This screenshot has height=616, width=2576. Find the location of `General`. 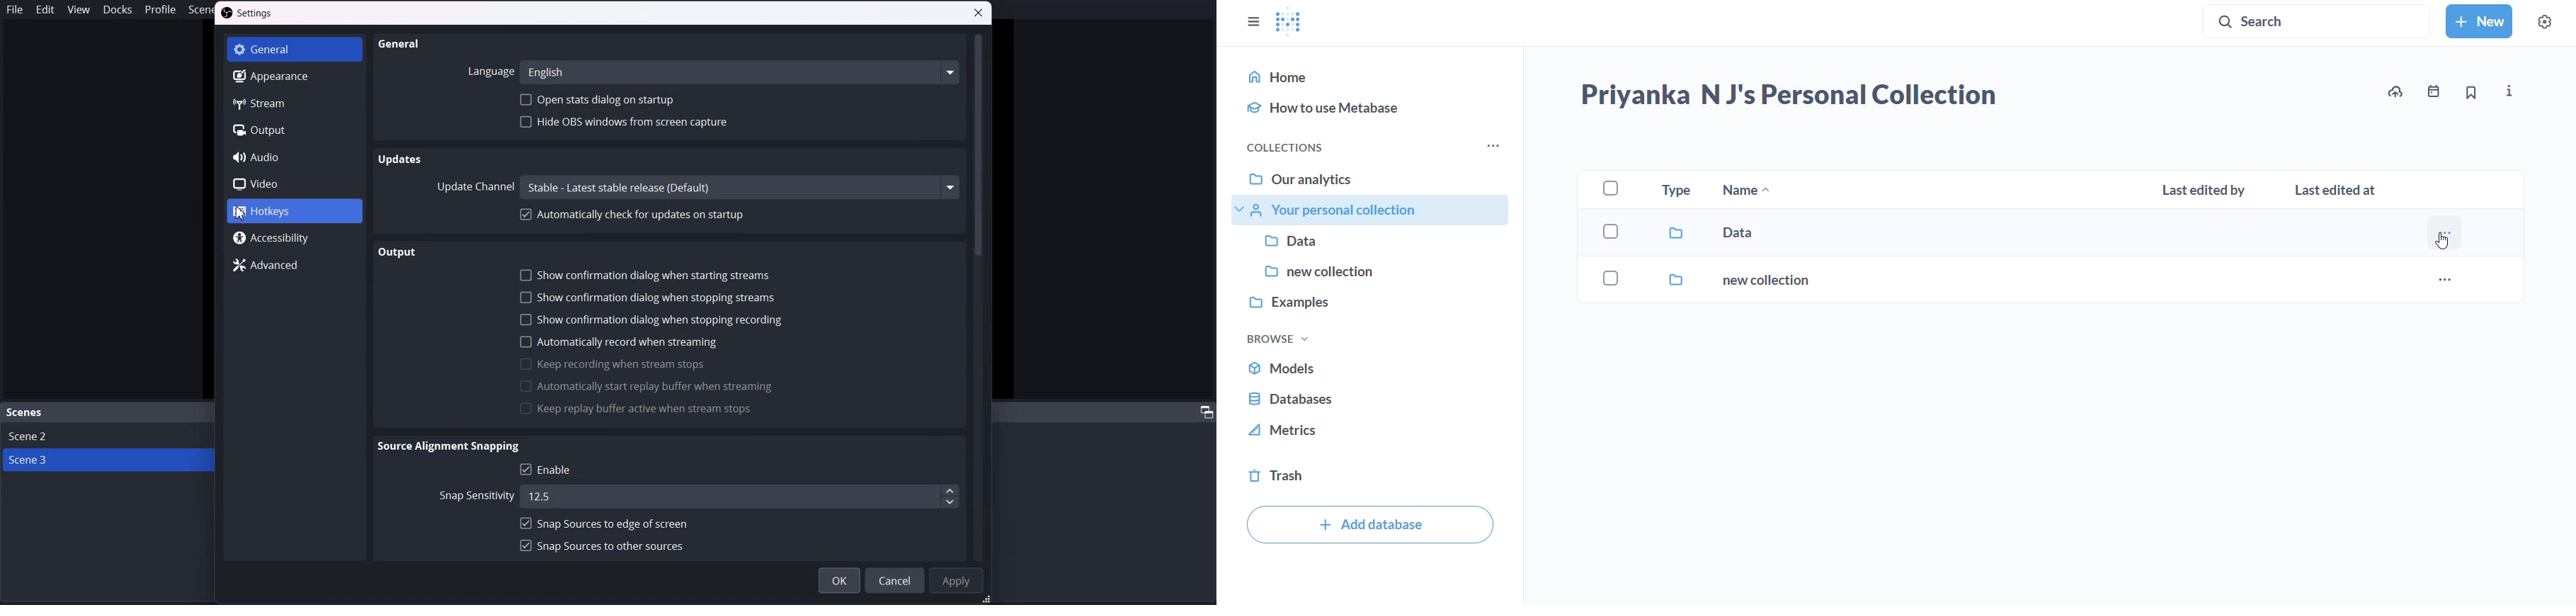

General is located at coordinates (293, 49).